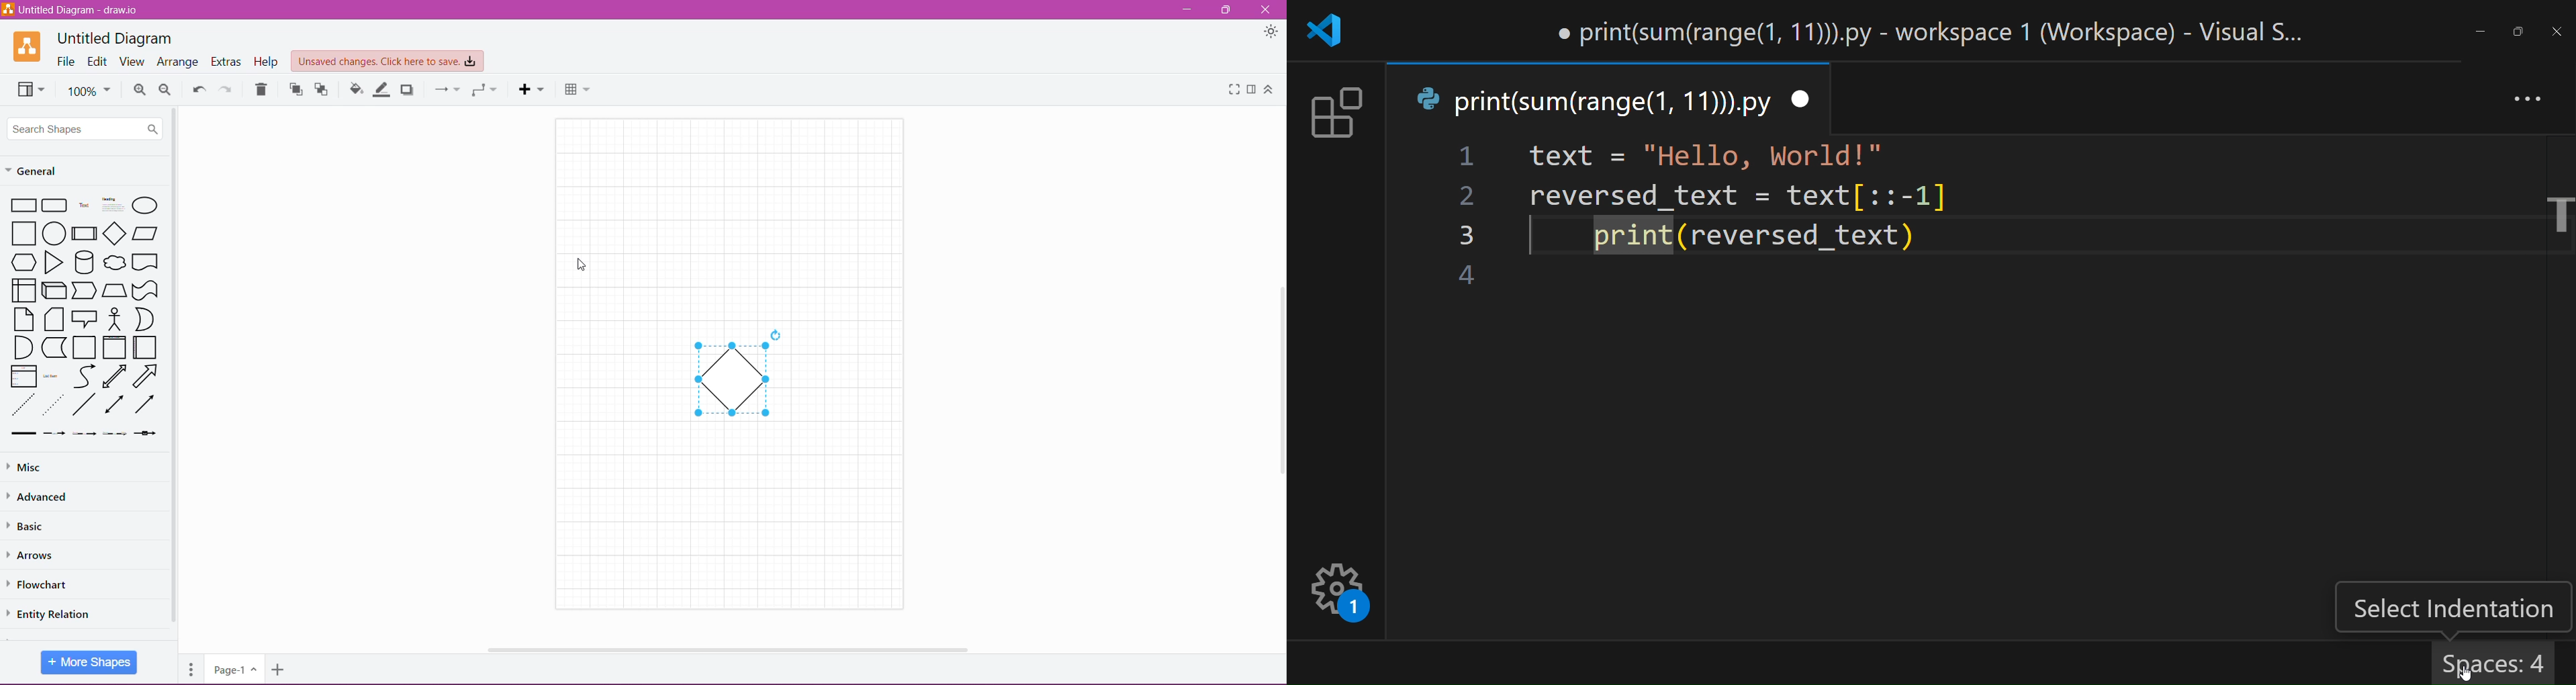 Image resolution: width=2576 pixels, height=700 pixels. What do you see at coordinates (1227, 11) in the screenshot?
I see `Restore Down` at bounding box center [1227, 11].